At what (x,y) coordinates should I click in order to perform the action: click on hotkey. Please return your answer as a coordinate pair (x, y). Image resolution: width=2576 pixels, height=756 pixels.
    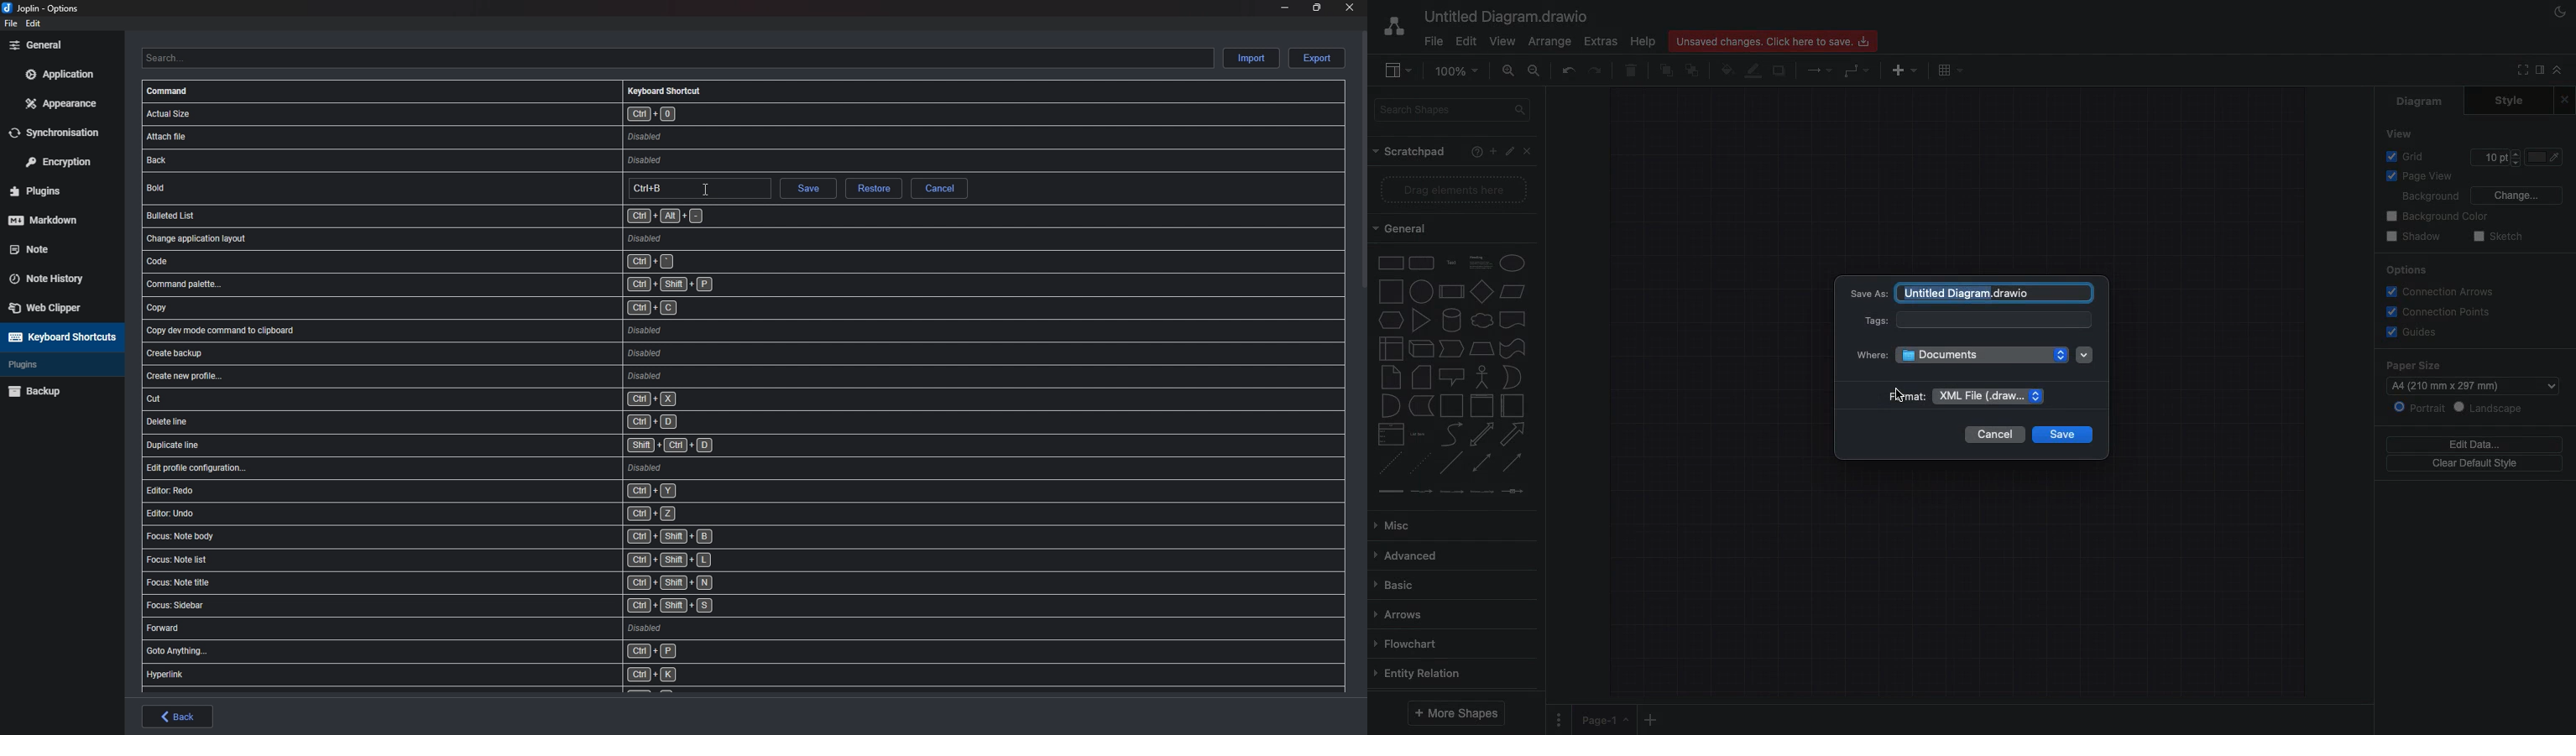
    Looking at the image, I should click on (698, 189).